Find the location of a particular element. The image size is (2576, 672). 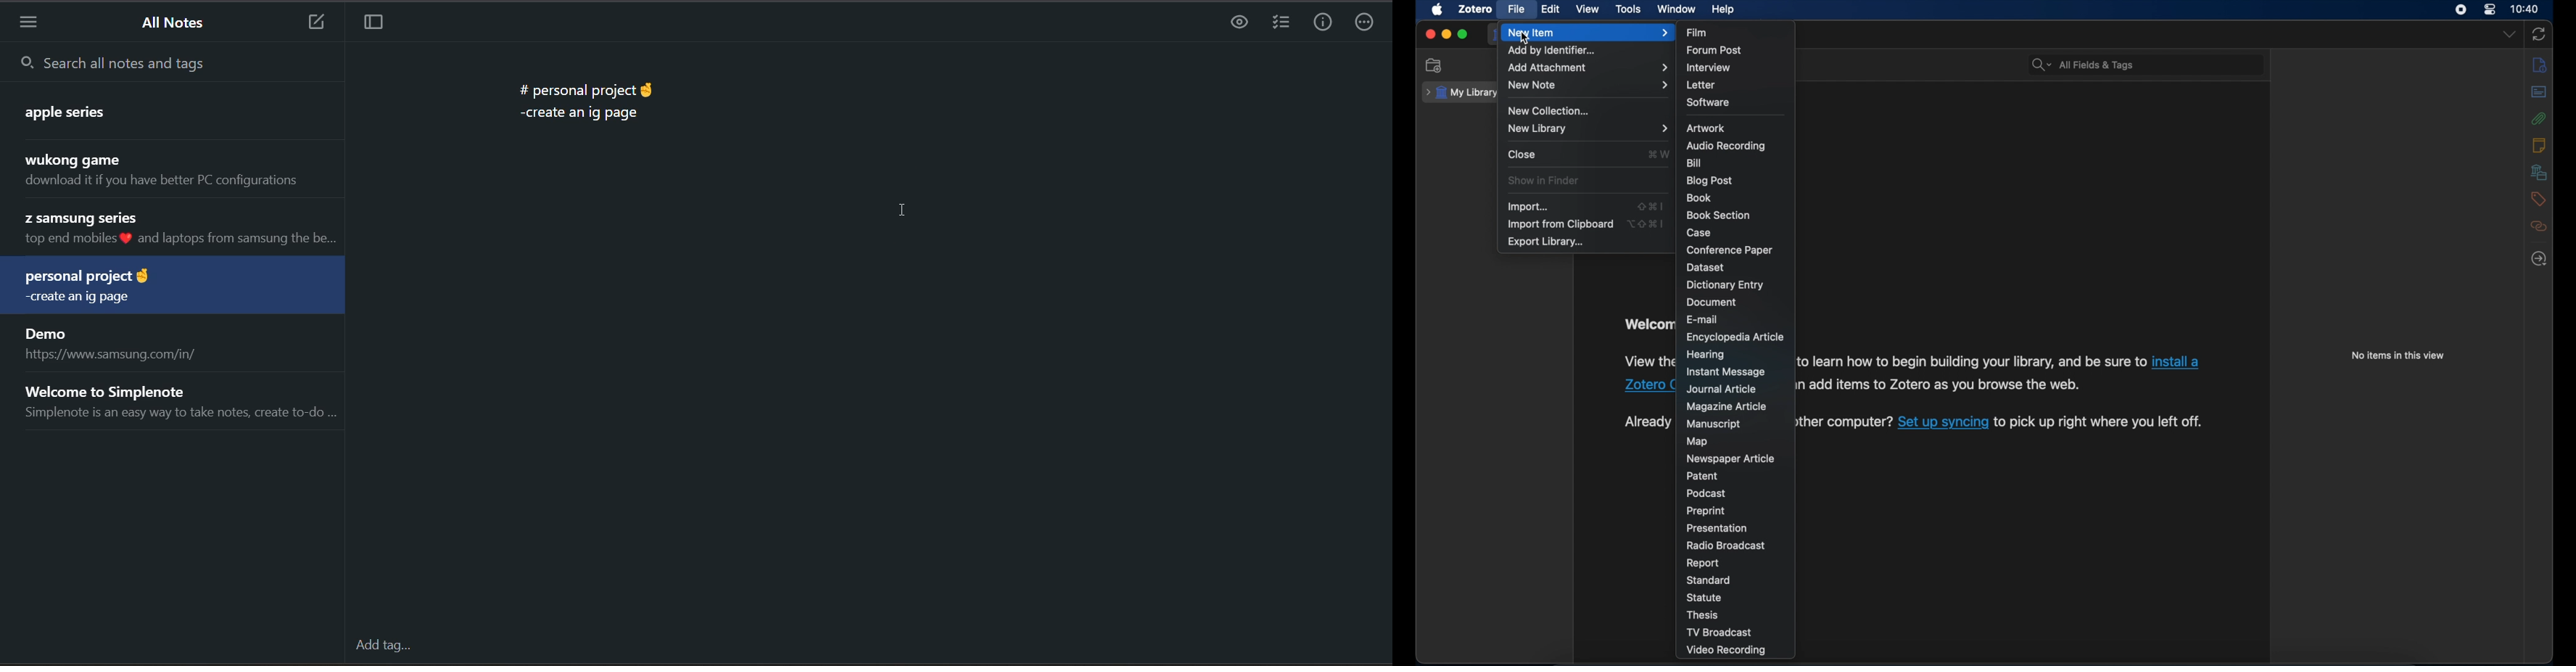

time is located at coordinates (2525, 8).